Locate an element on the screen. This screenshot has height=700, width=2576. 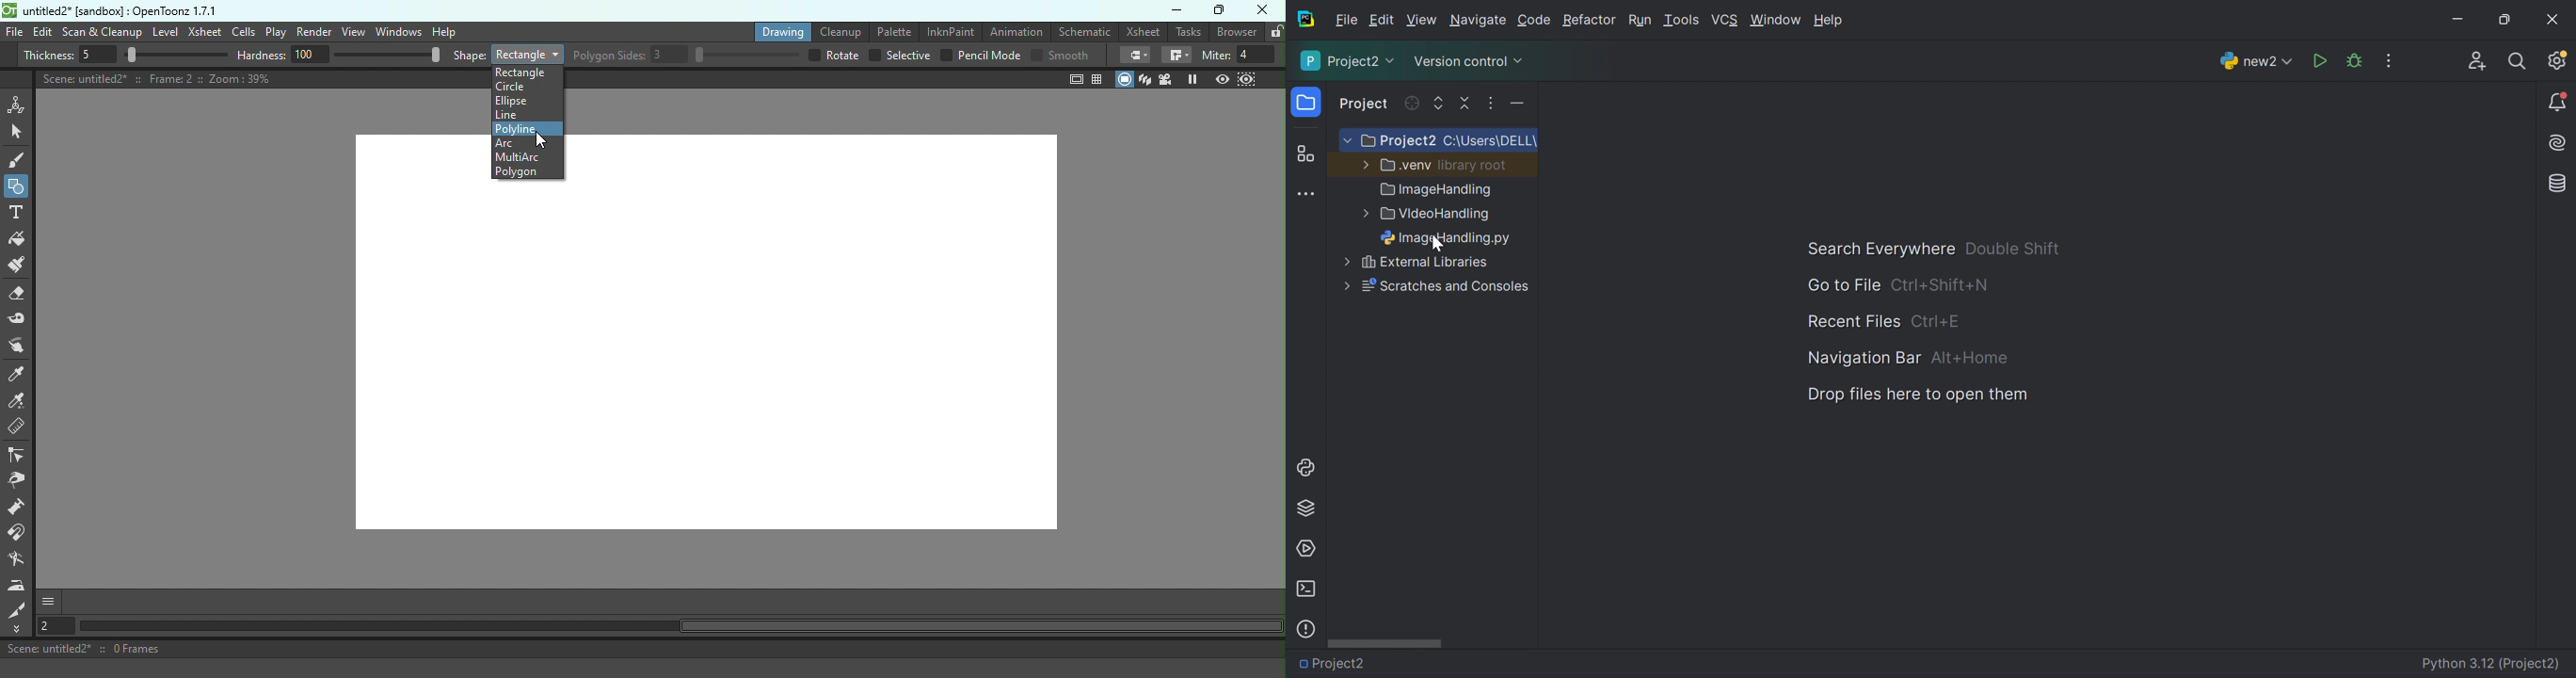
Animate tool is located at coordinates (19, 105).